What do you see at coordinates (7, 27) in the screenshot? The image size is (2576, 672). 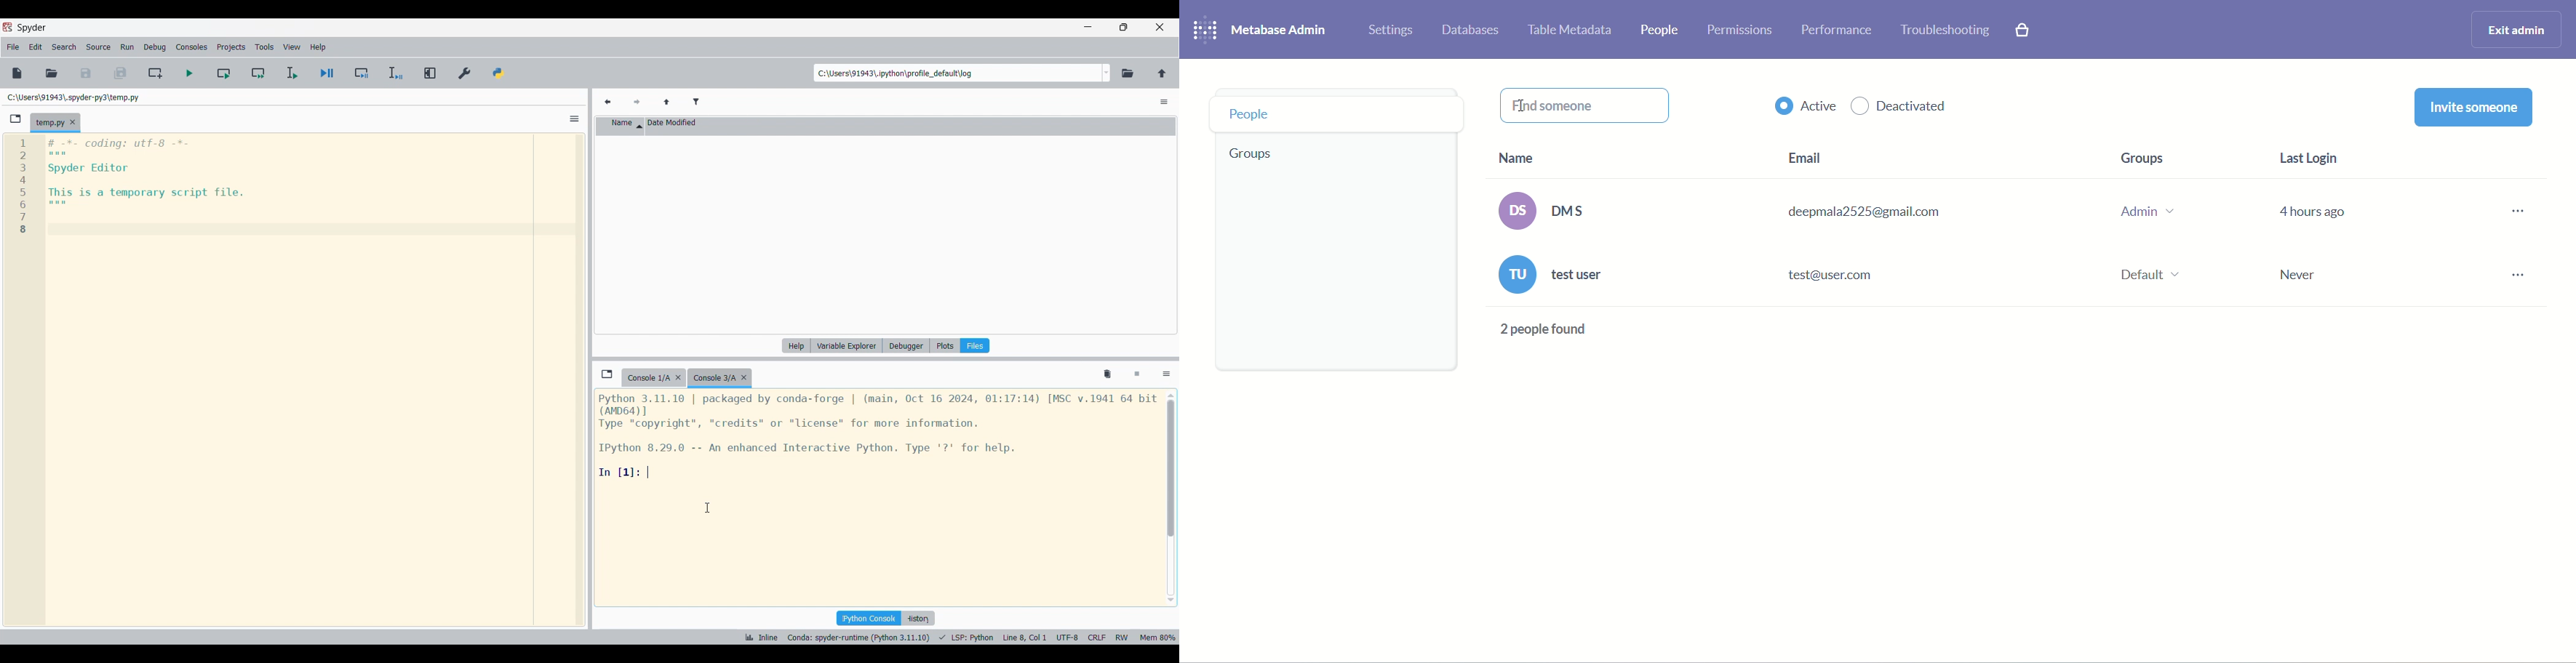 I see `Software logo` at bounding box center [7, 27].